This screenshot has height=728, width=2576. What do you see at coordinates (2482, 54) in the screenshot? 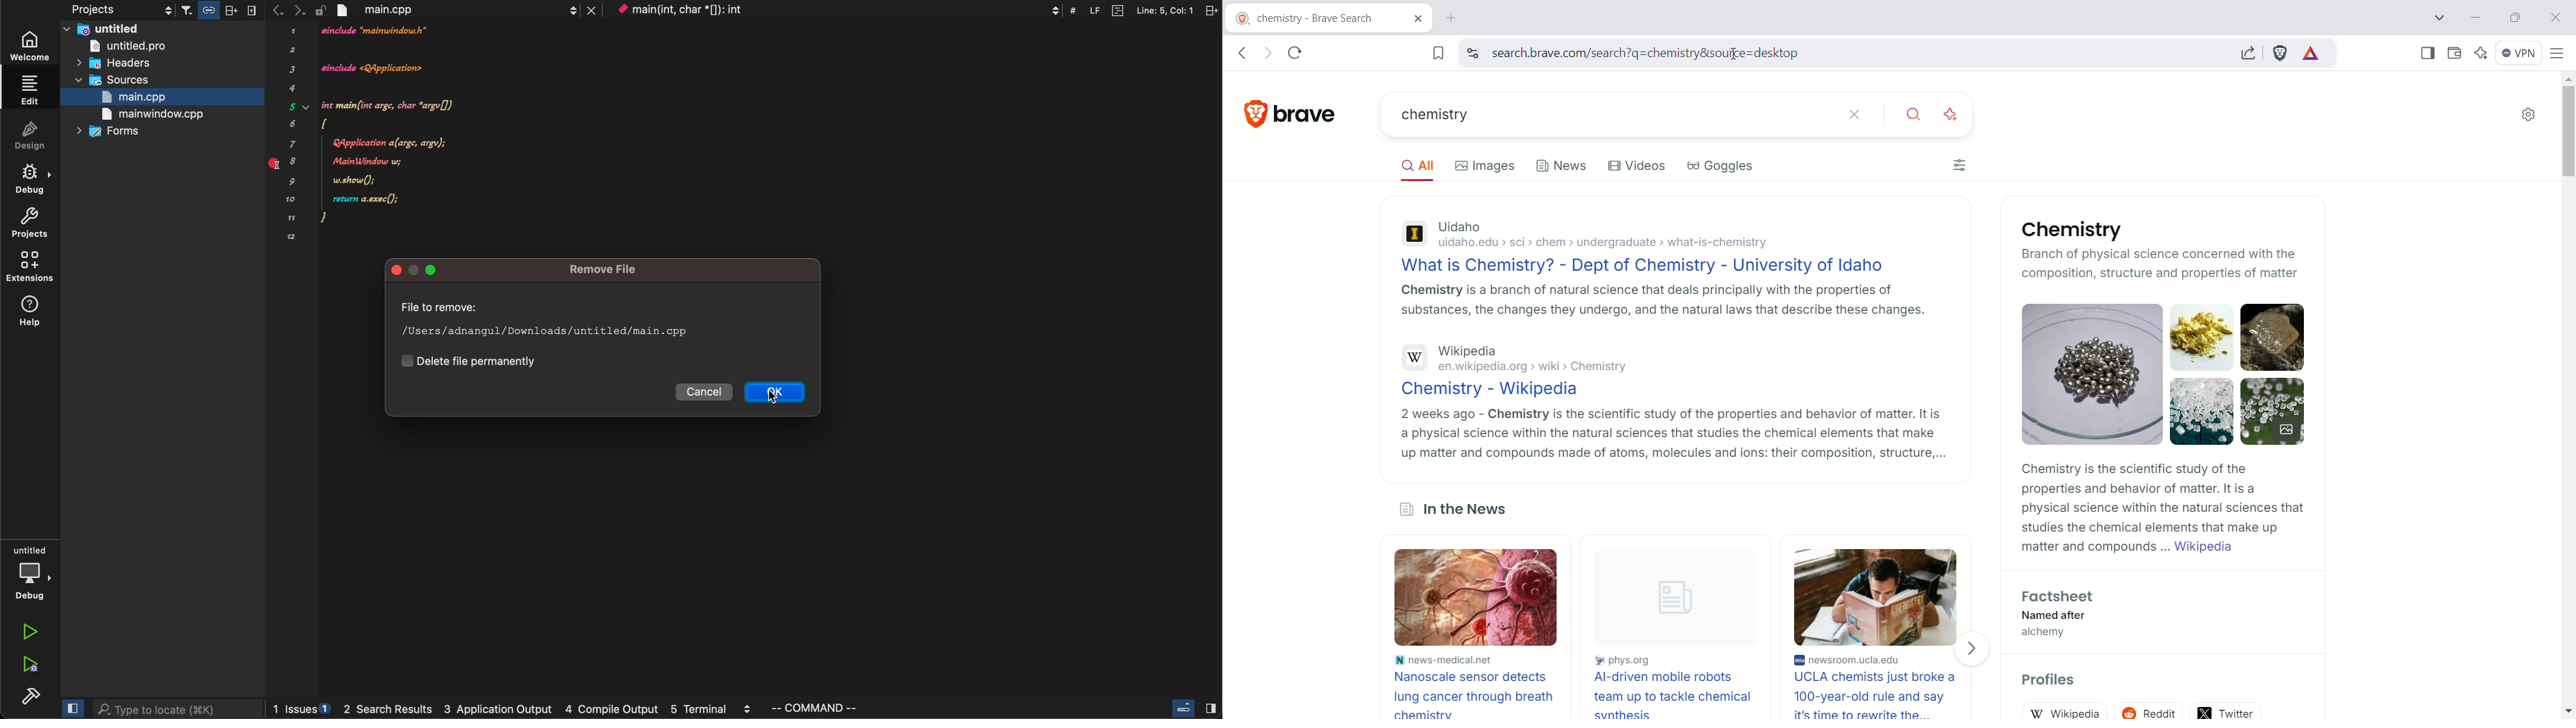
I see `leo AI` at bounding box center [2482, 54].